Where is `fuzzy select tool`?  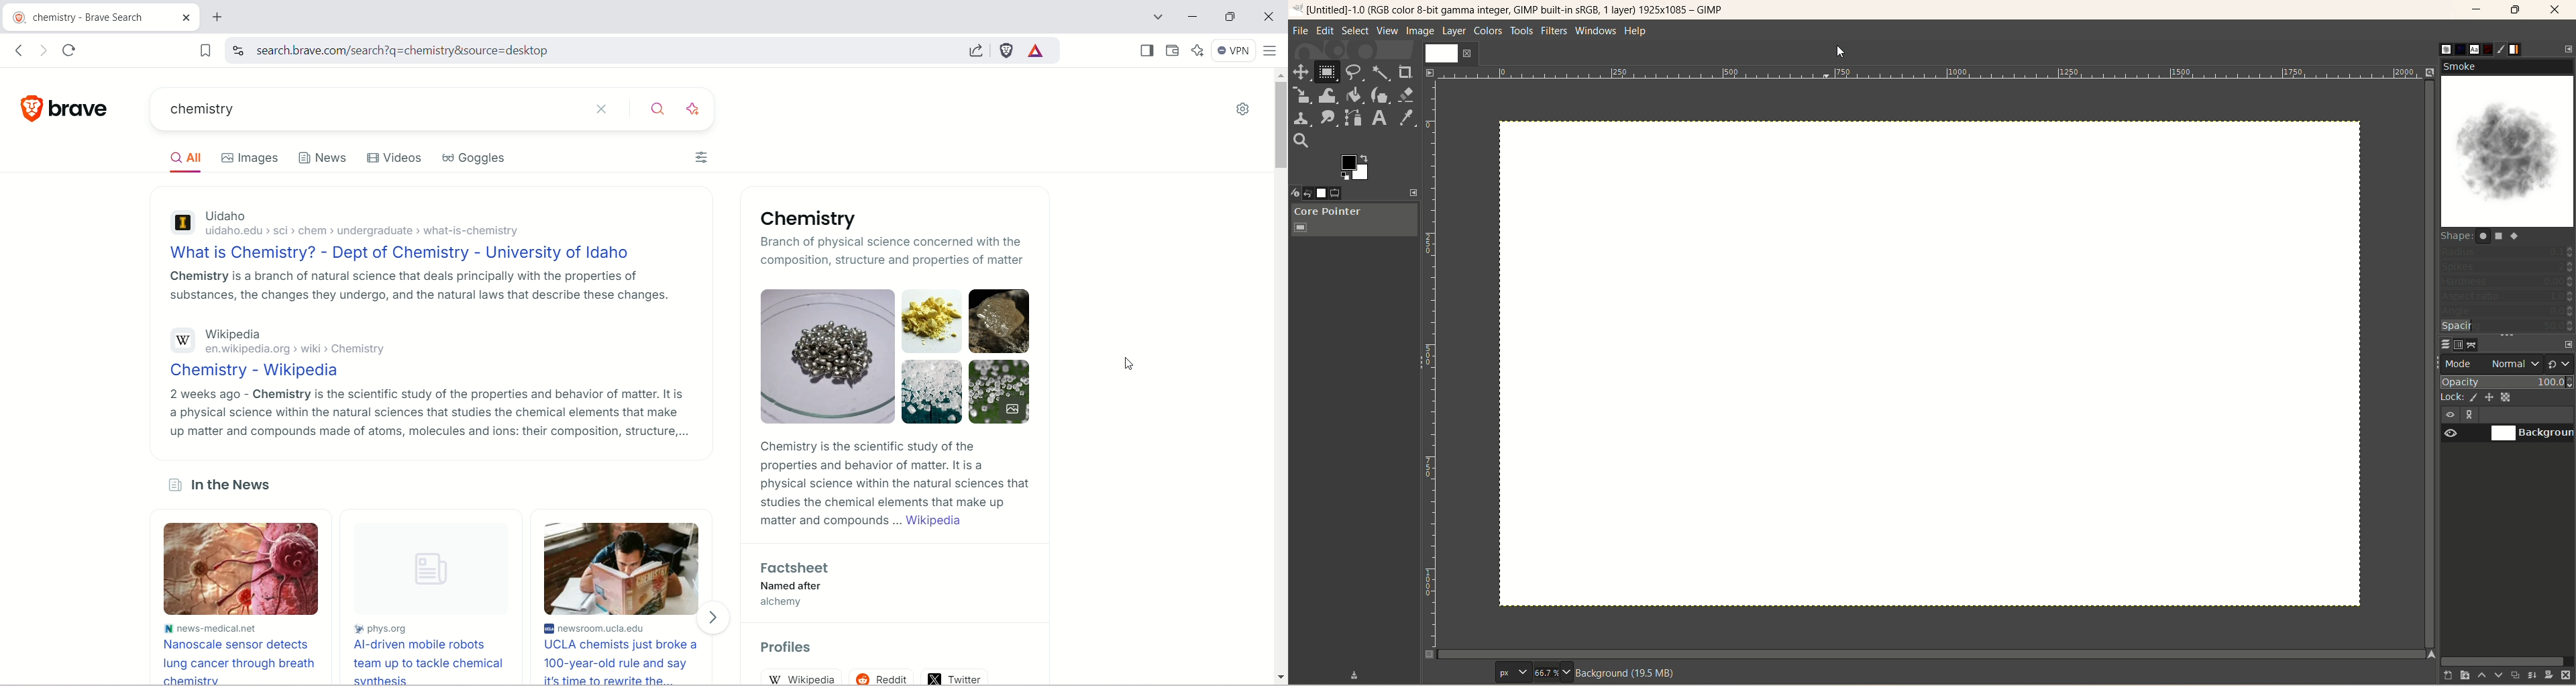 fuzzy select tool is located at coordinates (1381, 72).